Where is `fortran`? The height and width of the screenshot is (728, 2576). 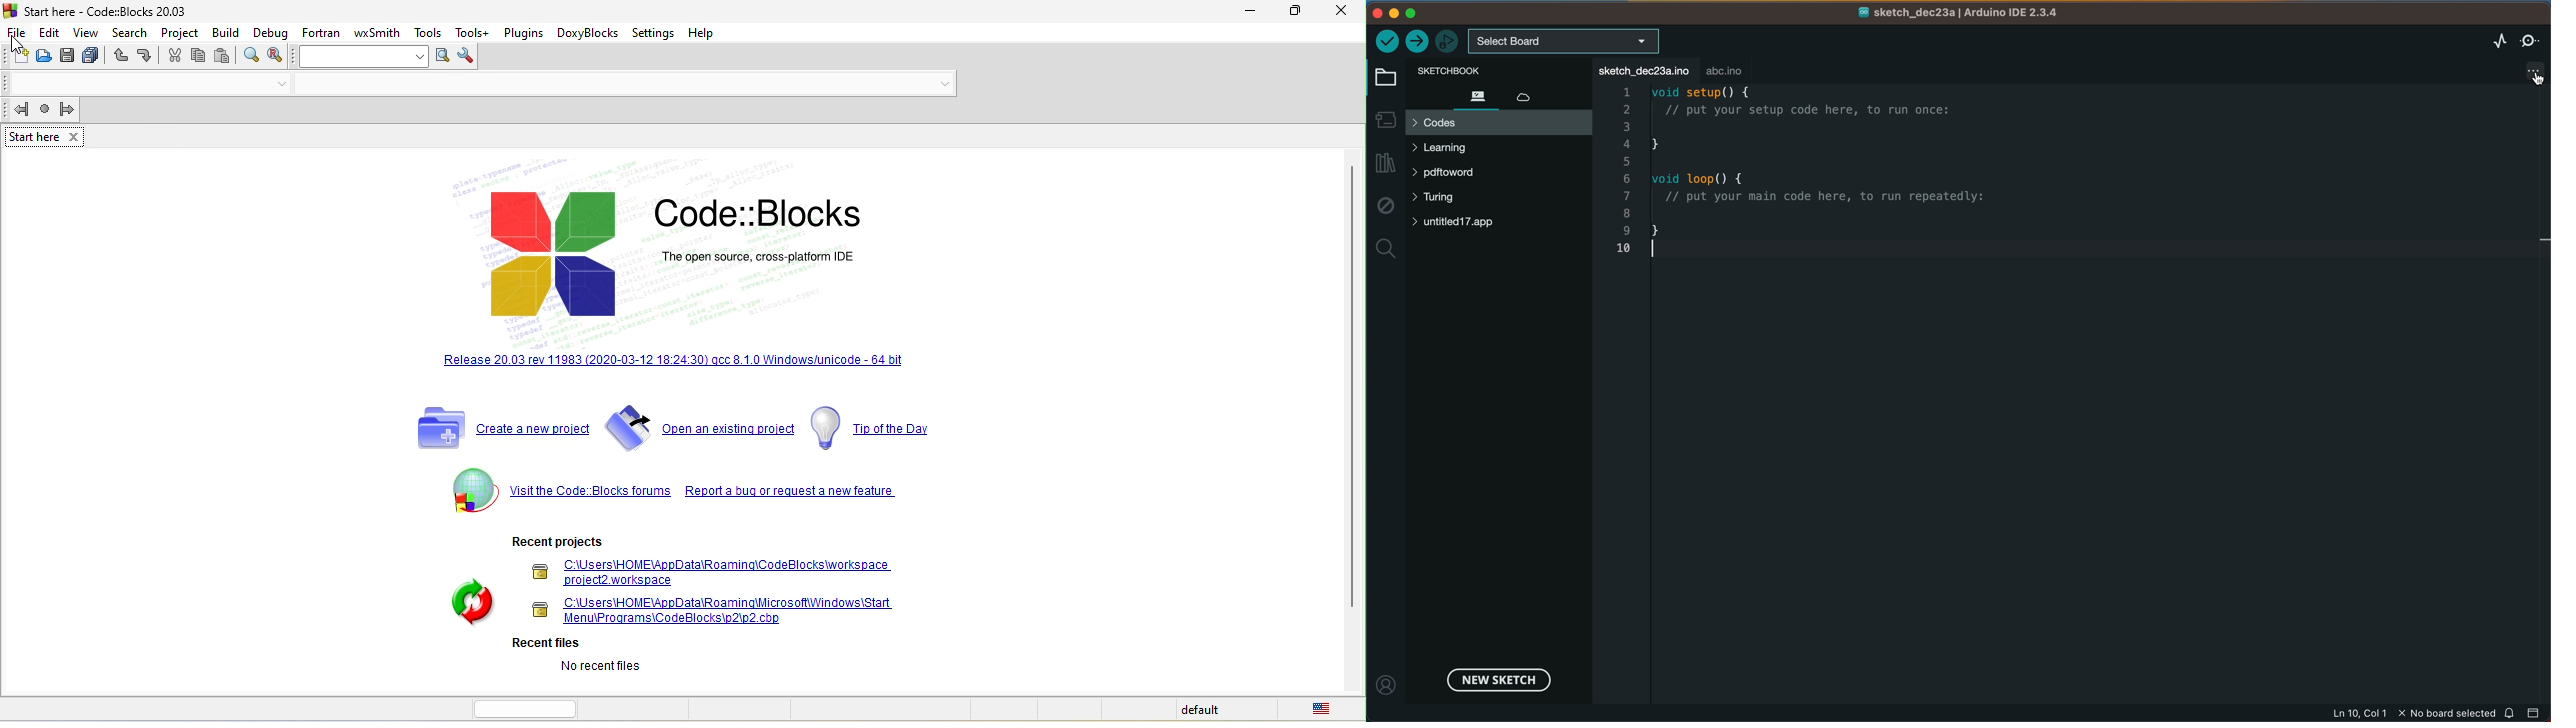
fortran is located at coordinates (321, 31).